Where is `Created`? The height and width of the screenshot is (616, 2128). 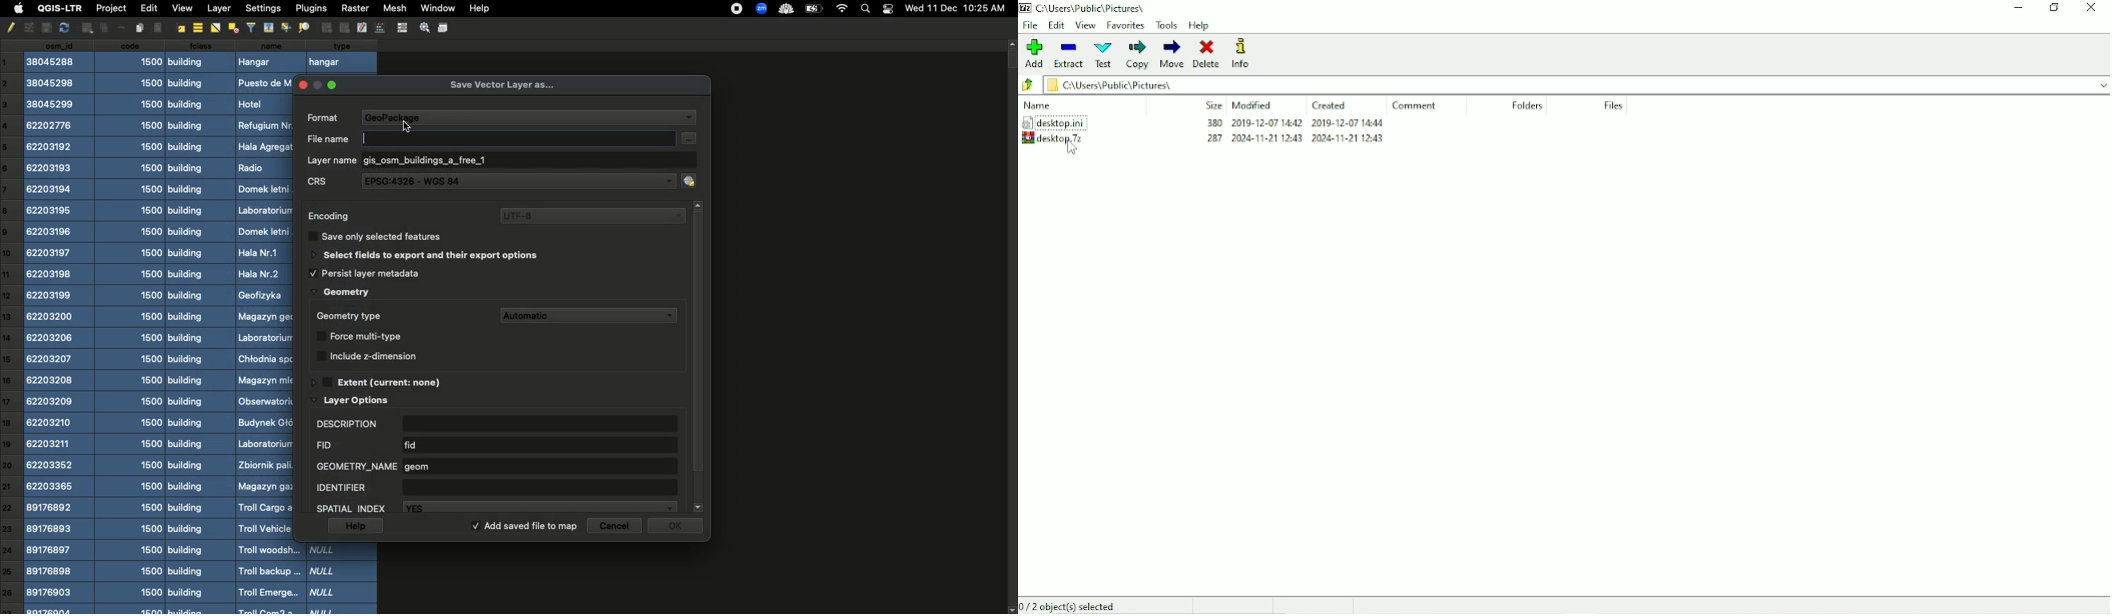
Created is located at coordinates (1329, 105).